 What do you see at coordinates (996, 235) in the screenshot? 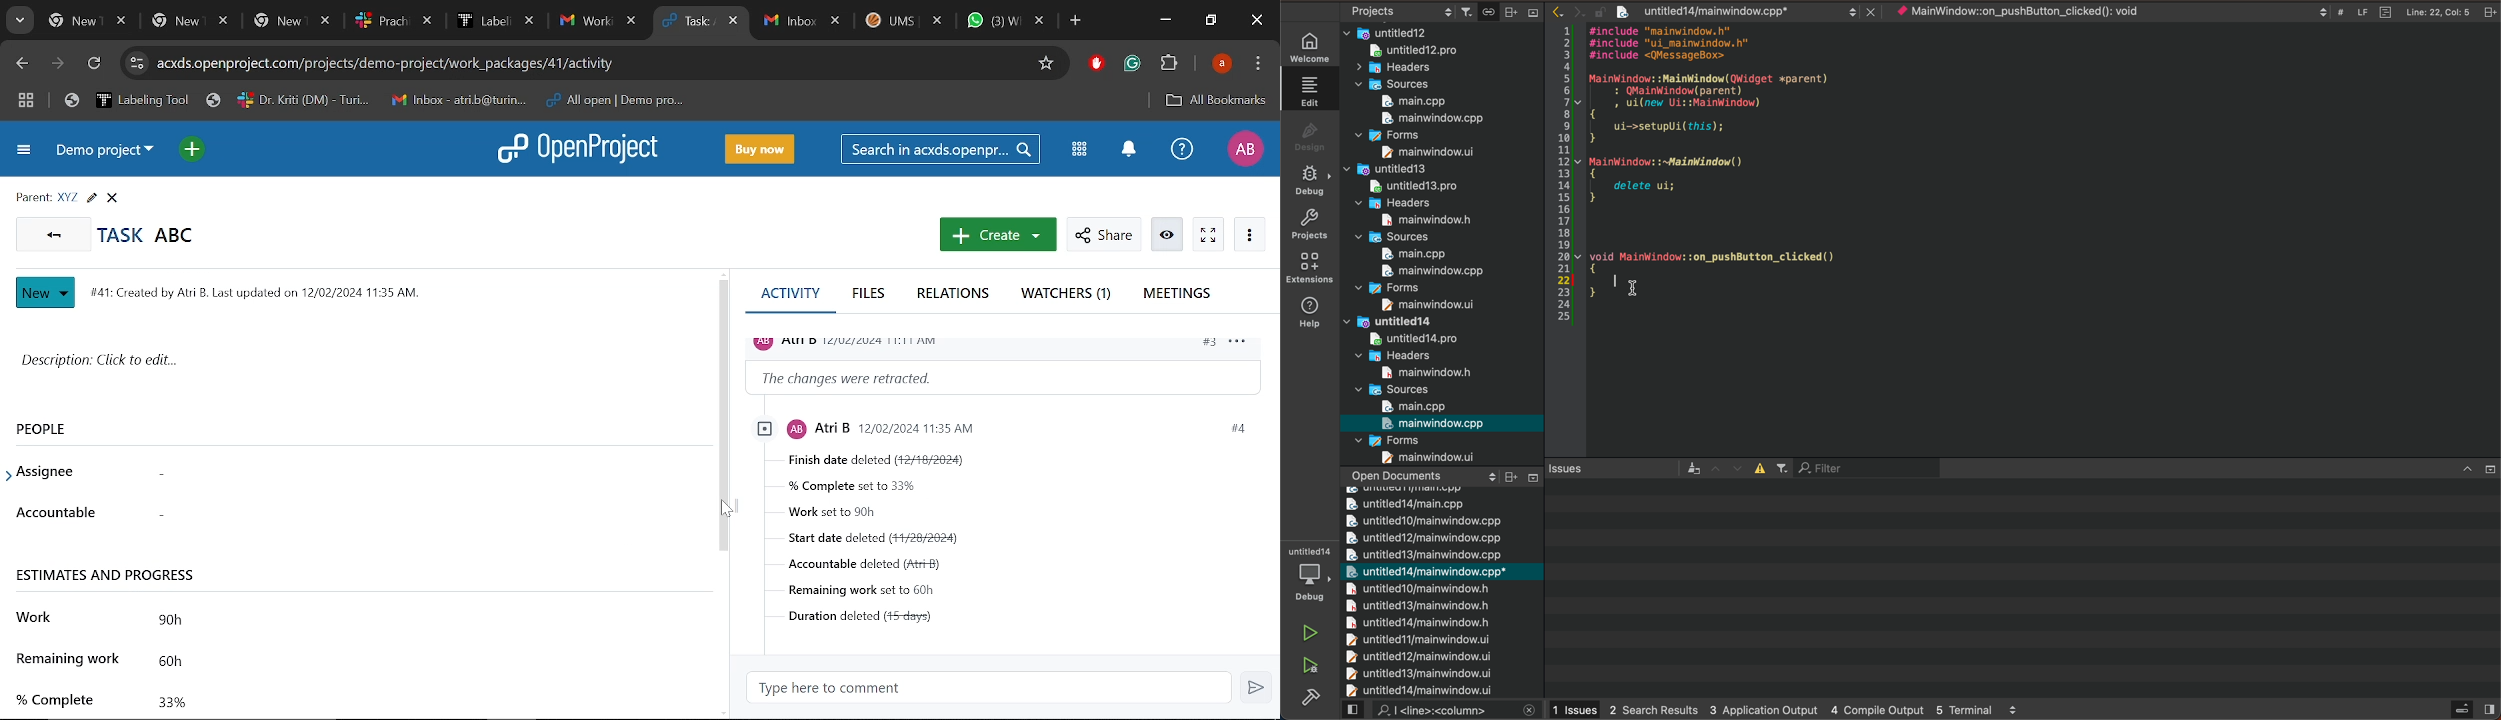
I see `New work package` at bounding box center [996, 235].